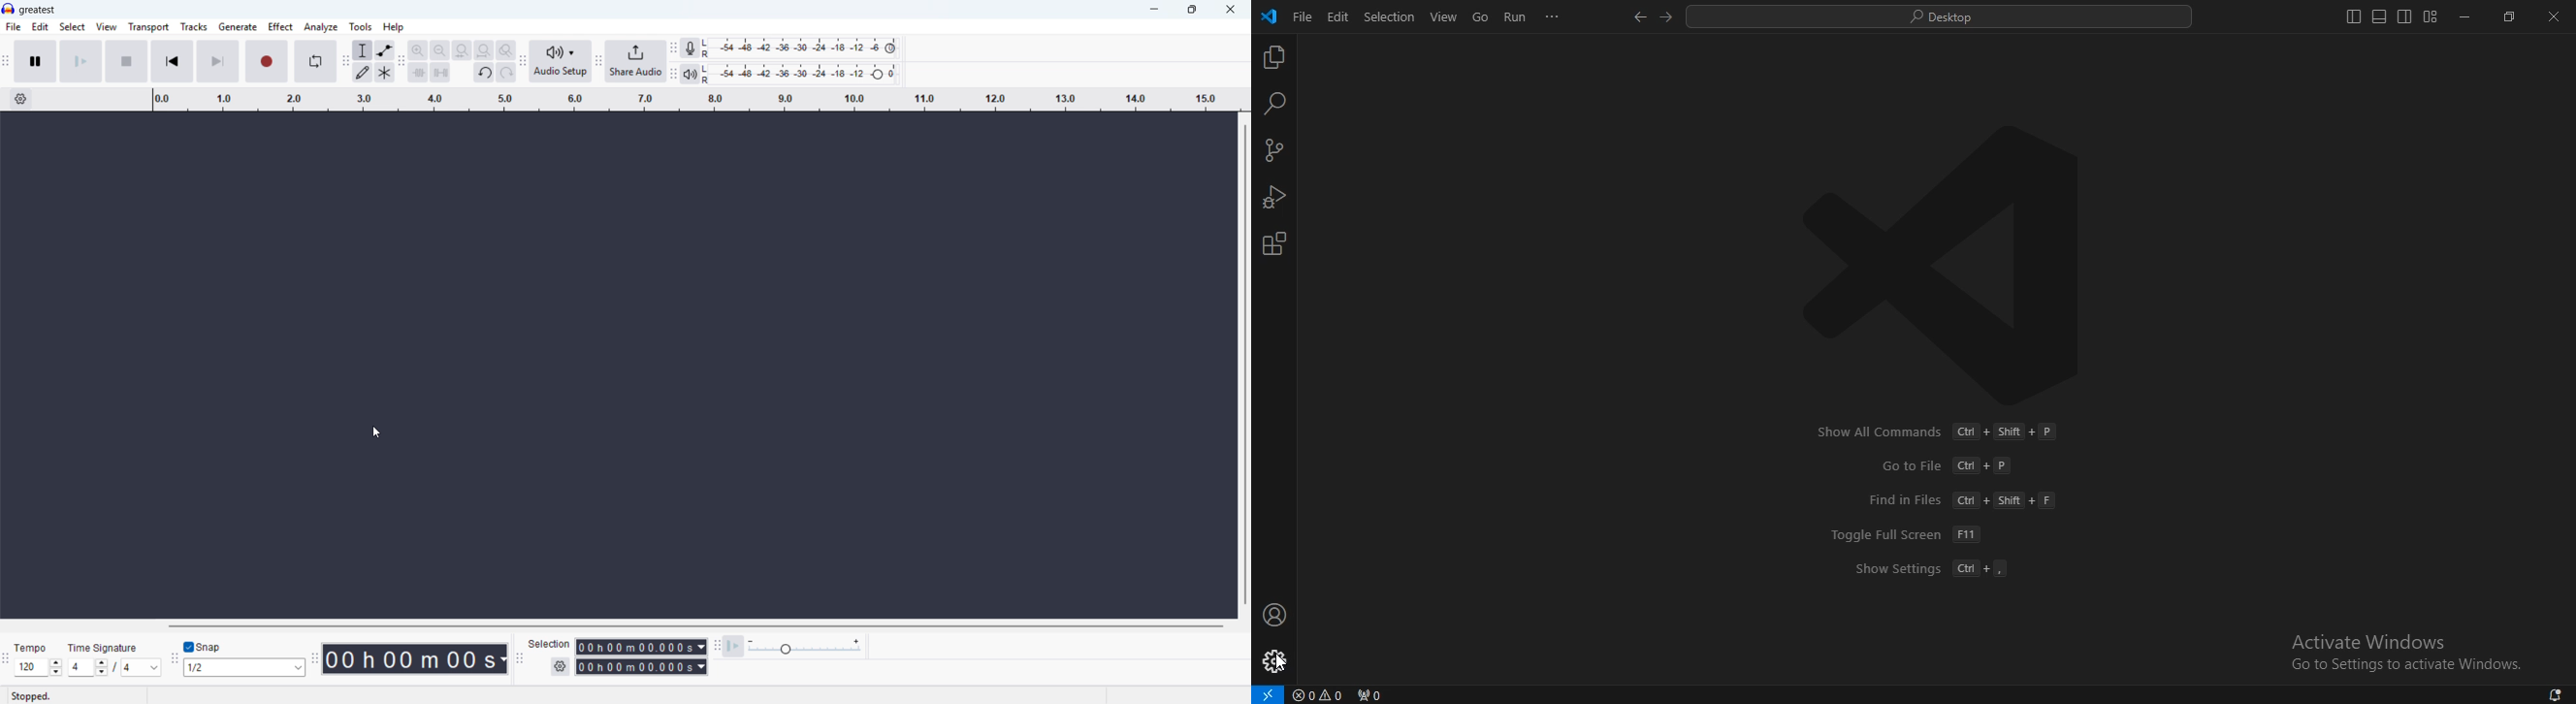 This screenshot has height=728, width=2576. Describe the element at coordinates (561, 666) in the screenshot. I see `Selection settings ` at that location.